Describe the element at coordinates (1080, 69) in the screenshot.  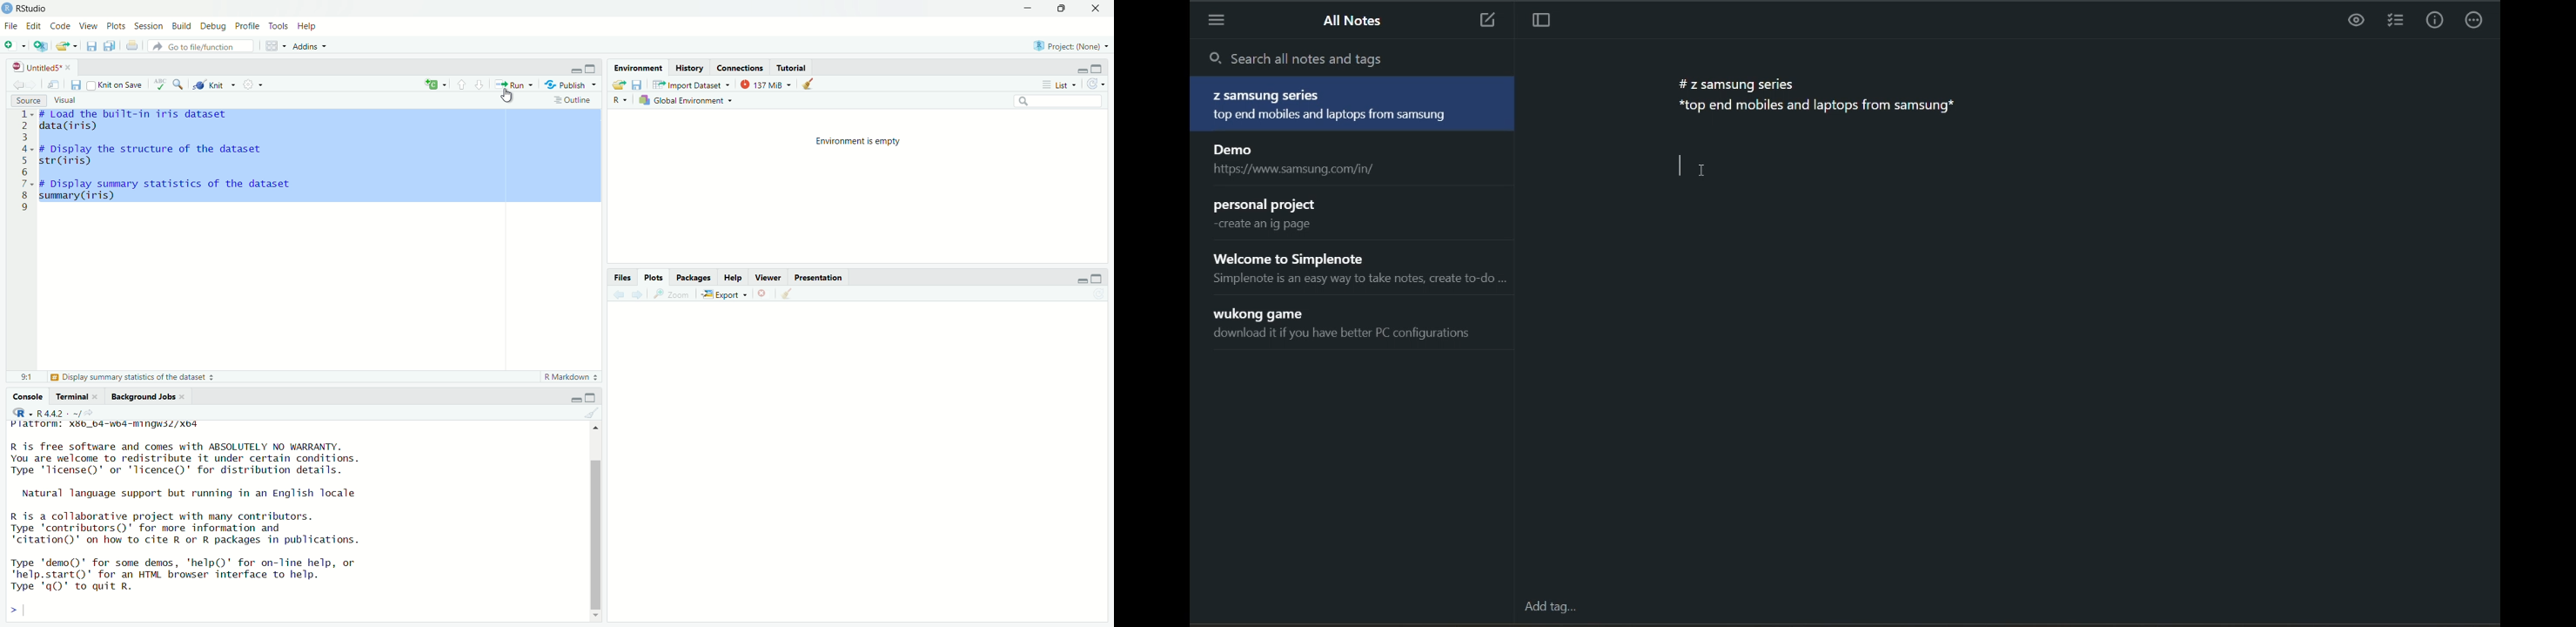
I see `Hide` at that location.